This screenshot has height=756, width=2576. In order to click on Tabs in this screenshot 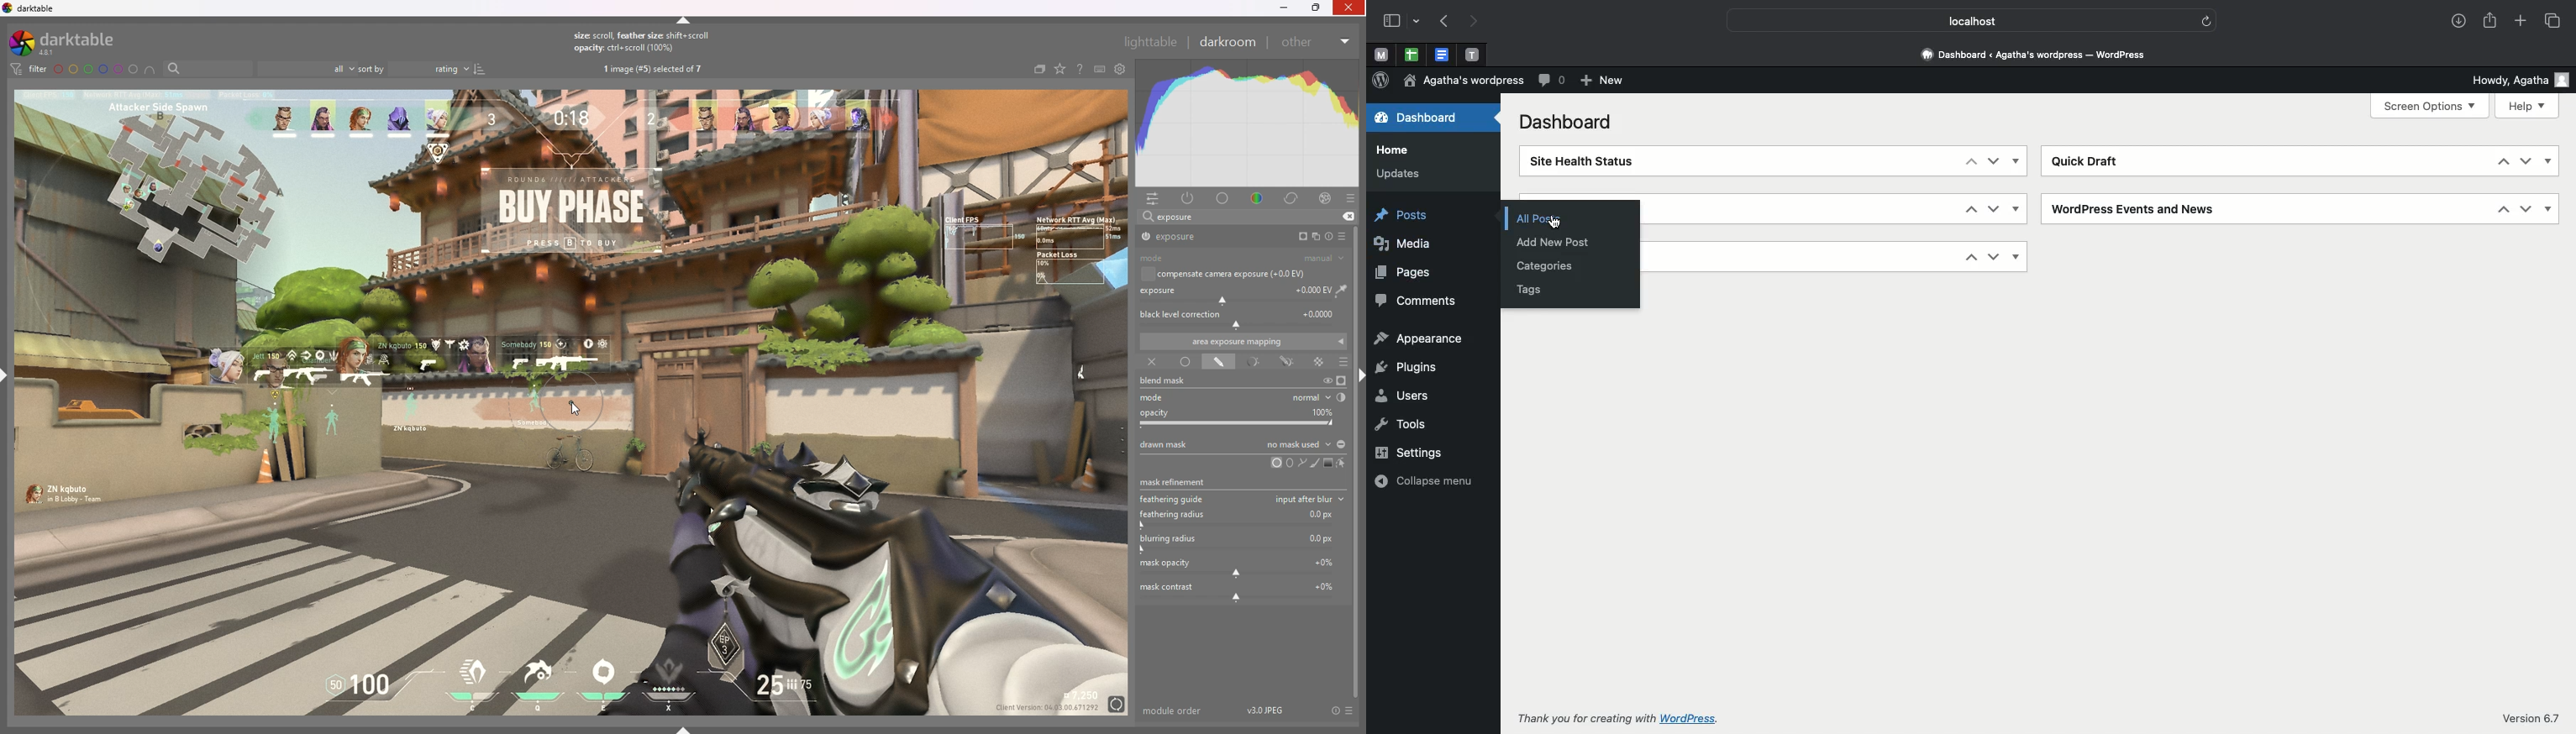, I will do `click(2555, 21)`.